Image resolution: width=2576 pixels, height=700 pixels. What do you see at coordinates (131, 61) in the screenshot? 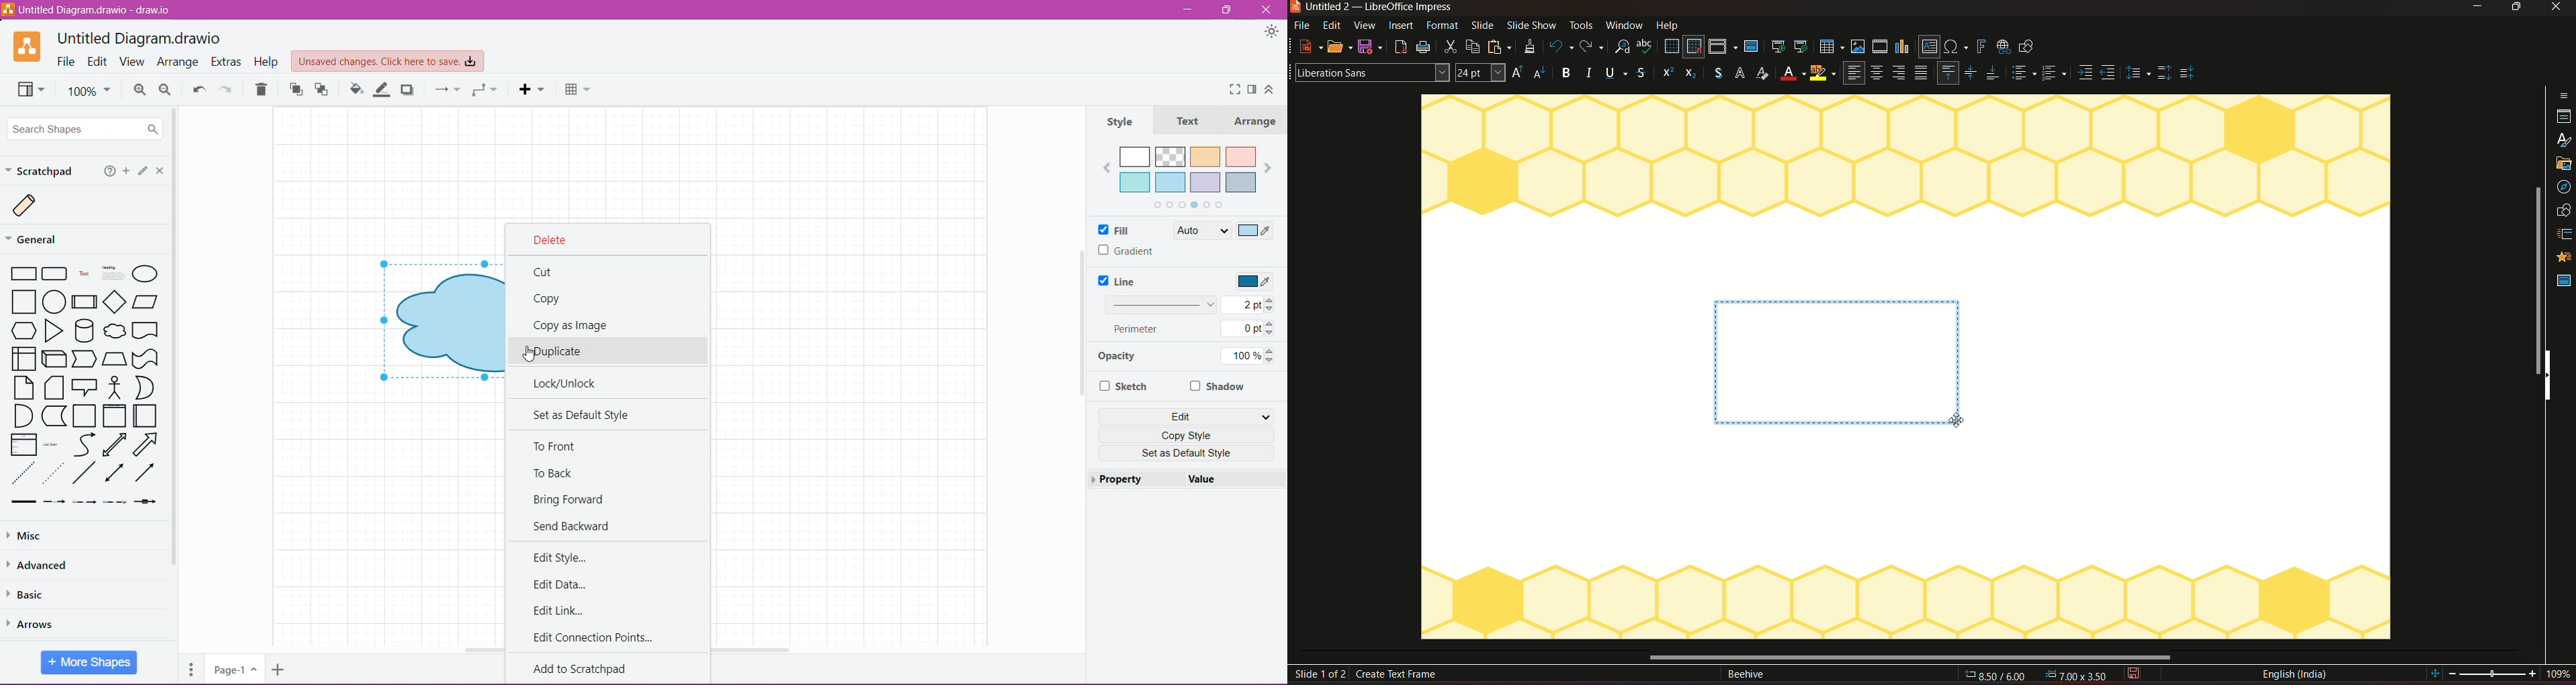
I see `View` at bounding box center [131, 61].